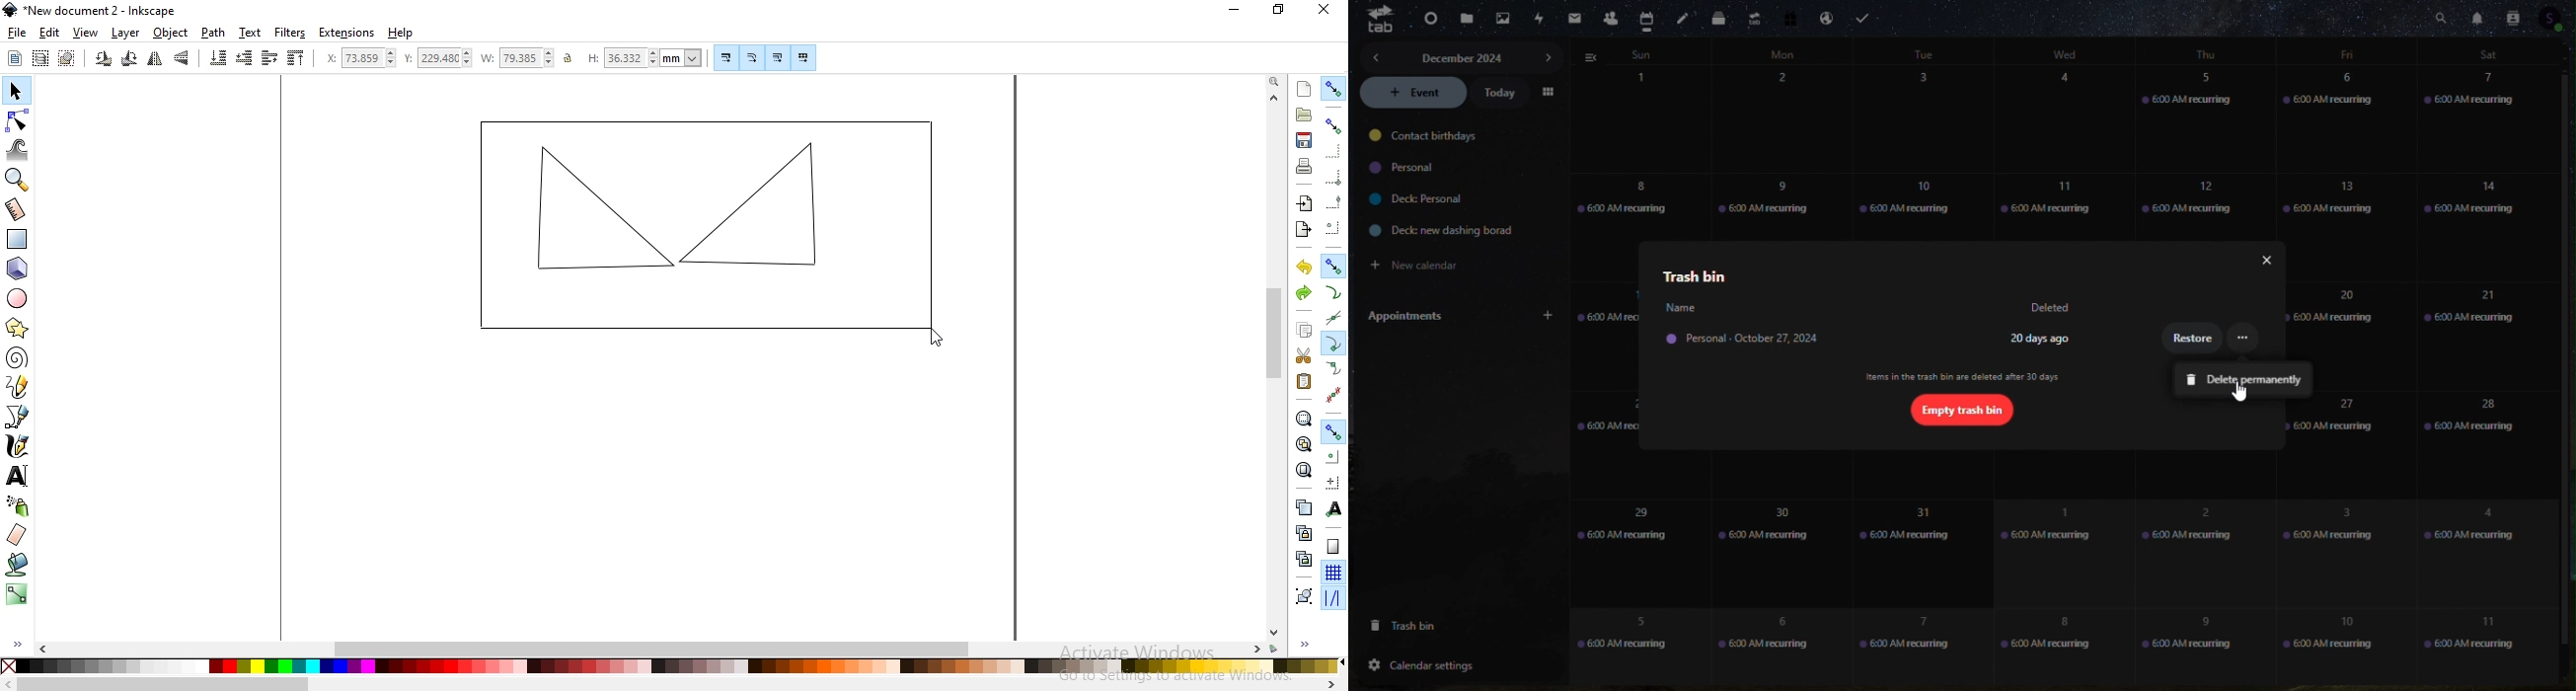 The image size is (2576, 700). I want to click on import a bitmap or SVG image, so click(1307, 205).